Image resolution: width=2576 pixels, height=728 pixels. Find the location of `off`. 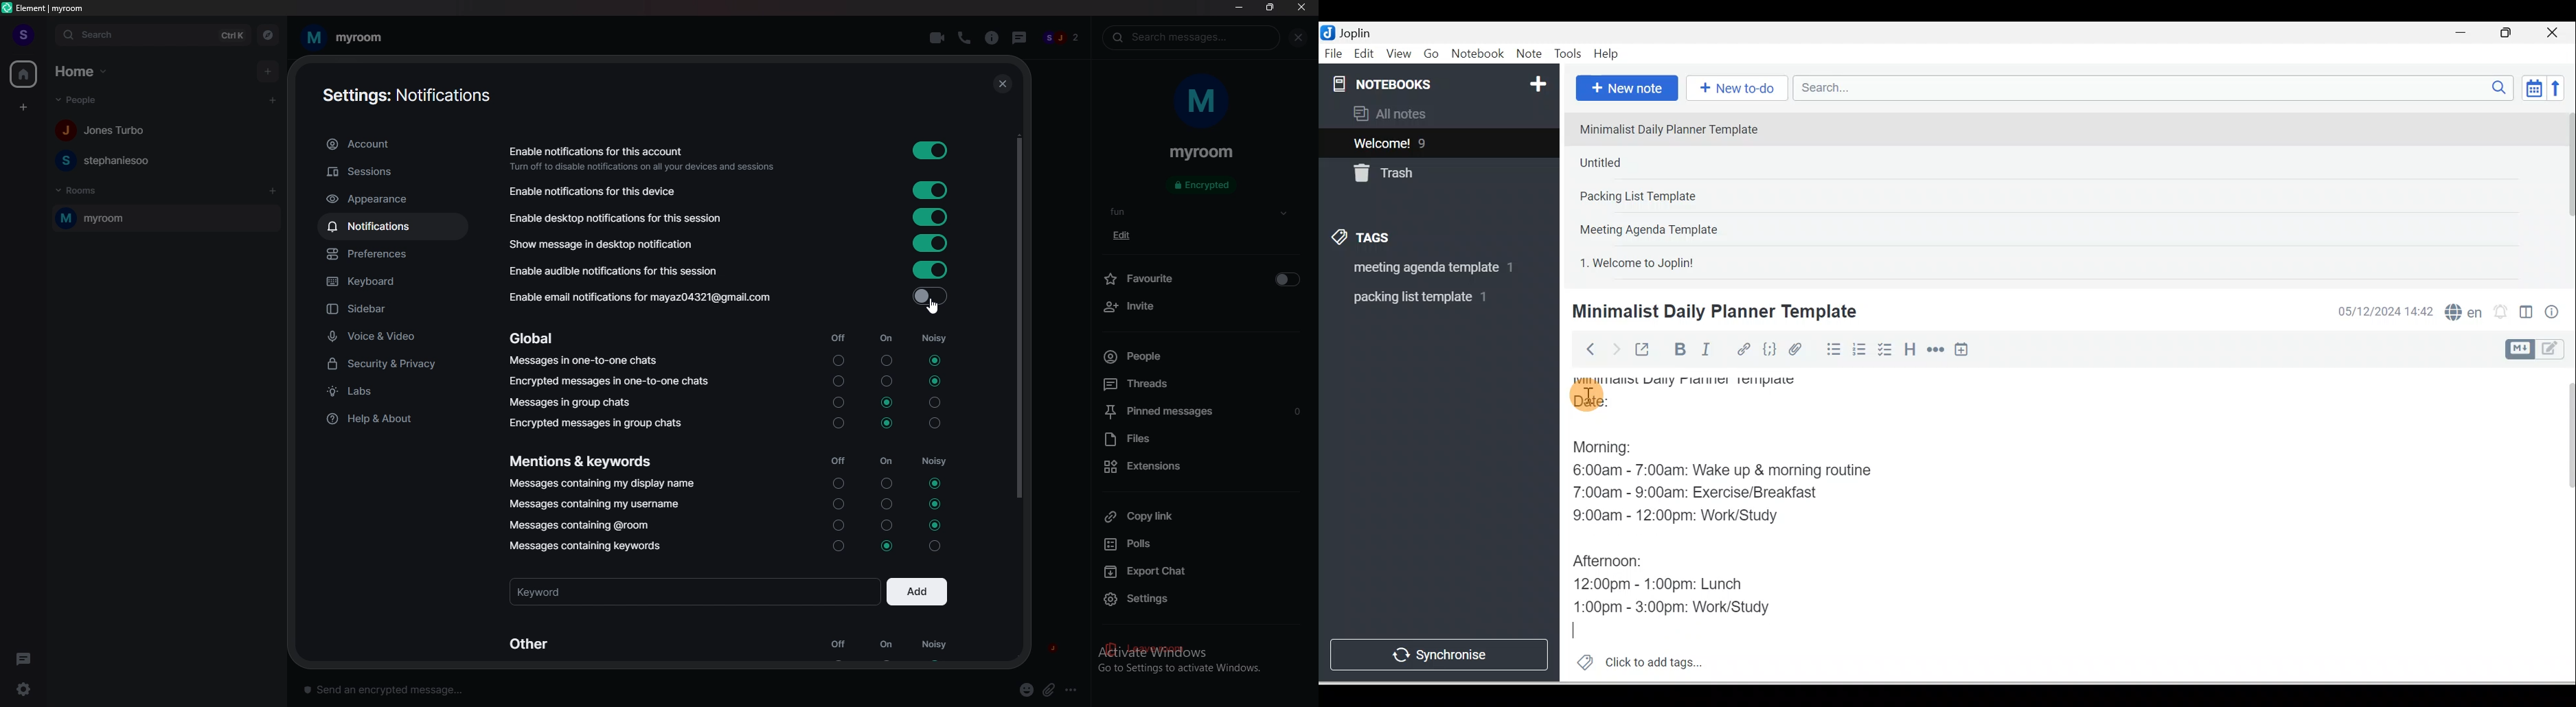

off is located at coordinates (838, 647).